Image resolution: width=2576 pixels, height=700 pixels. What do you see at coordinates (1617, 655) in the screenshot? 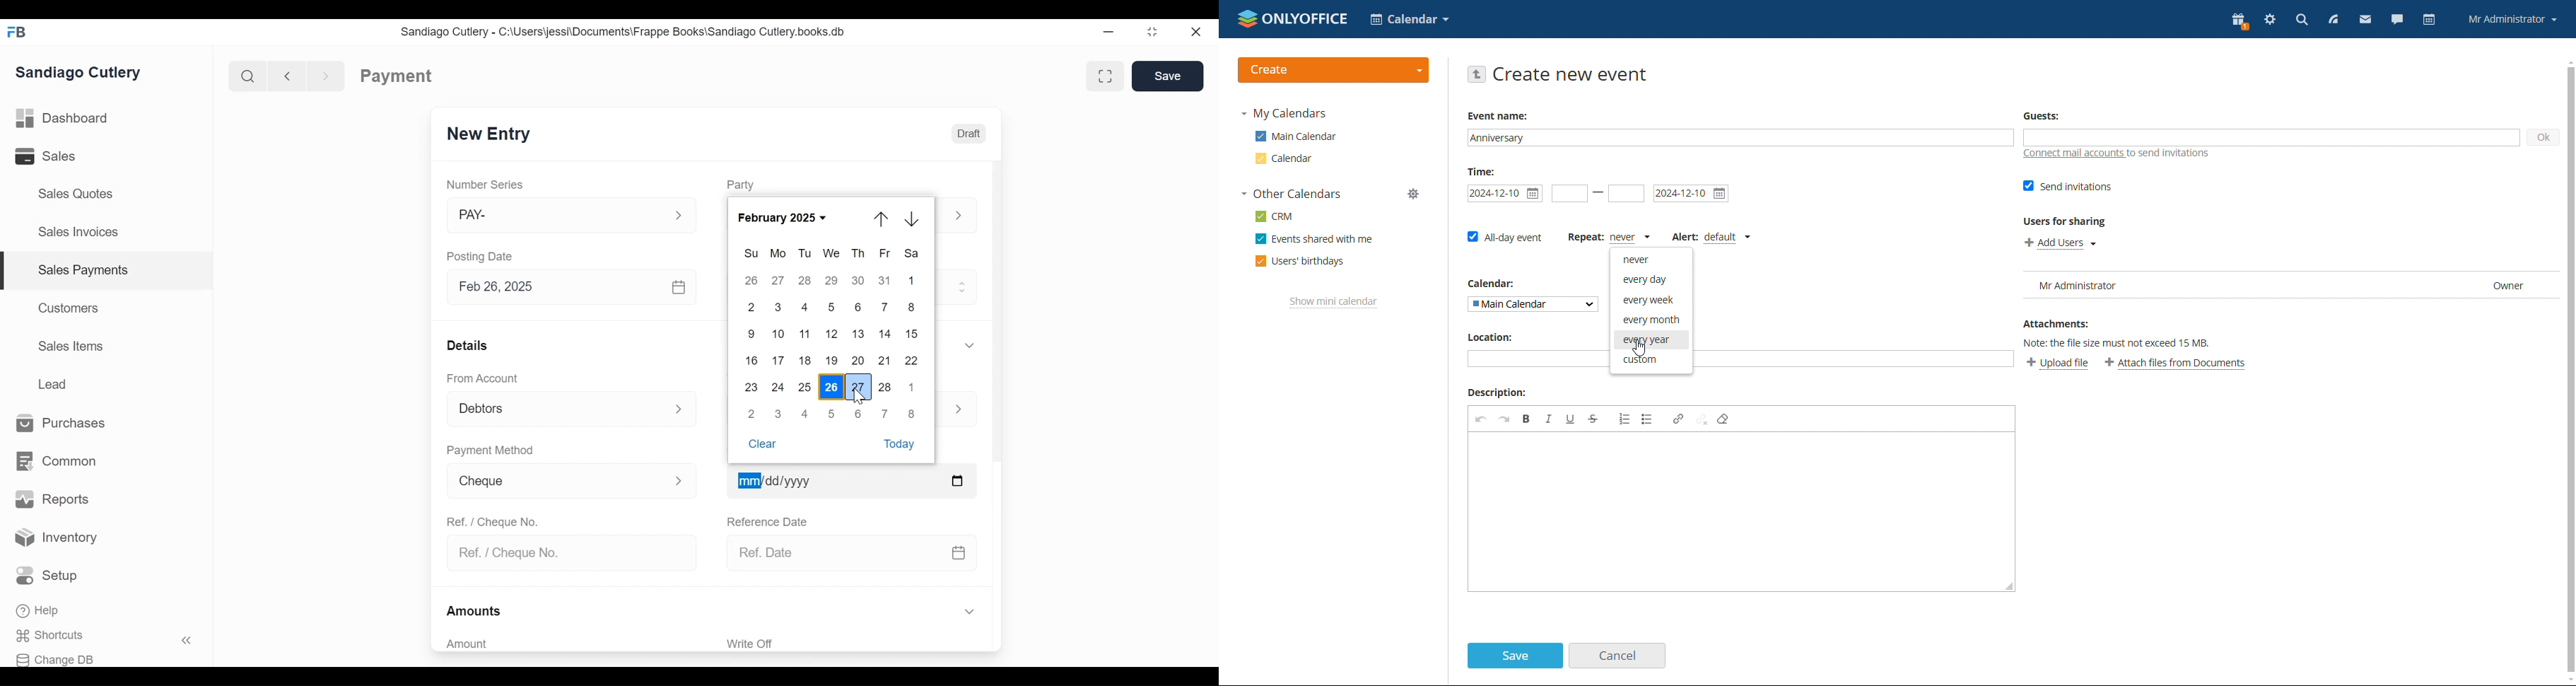
I see `cancel` at bounding box center [1617, 655].